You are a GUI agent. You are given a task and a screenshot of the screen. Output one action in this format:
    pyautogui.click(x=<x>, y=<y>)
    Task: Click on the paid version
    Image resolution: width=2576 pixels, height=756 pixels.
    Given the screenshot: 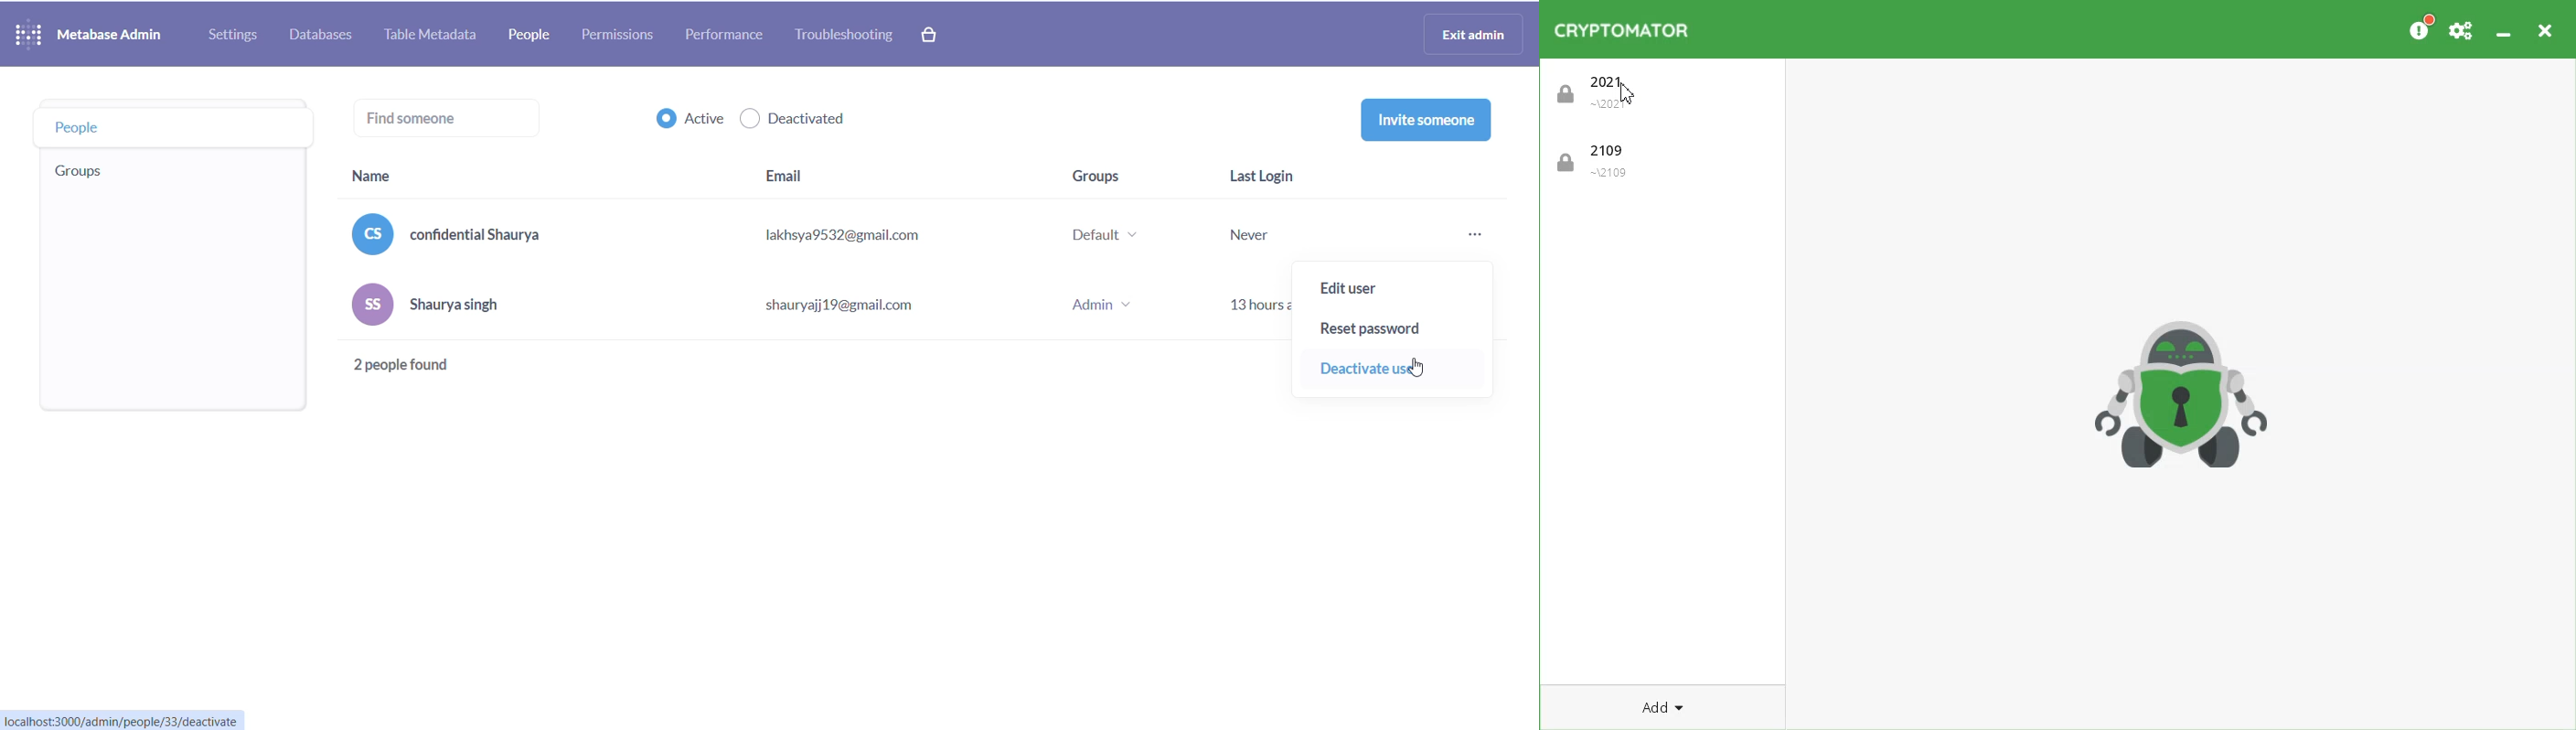 What is the action you would take?
    pyautogui.click(x=932, y=34)
    